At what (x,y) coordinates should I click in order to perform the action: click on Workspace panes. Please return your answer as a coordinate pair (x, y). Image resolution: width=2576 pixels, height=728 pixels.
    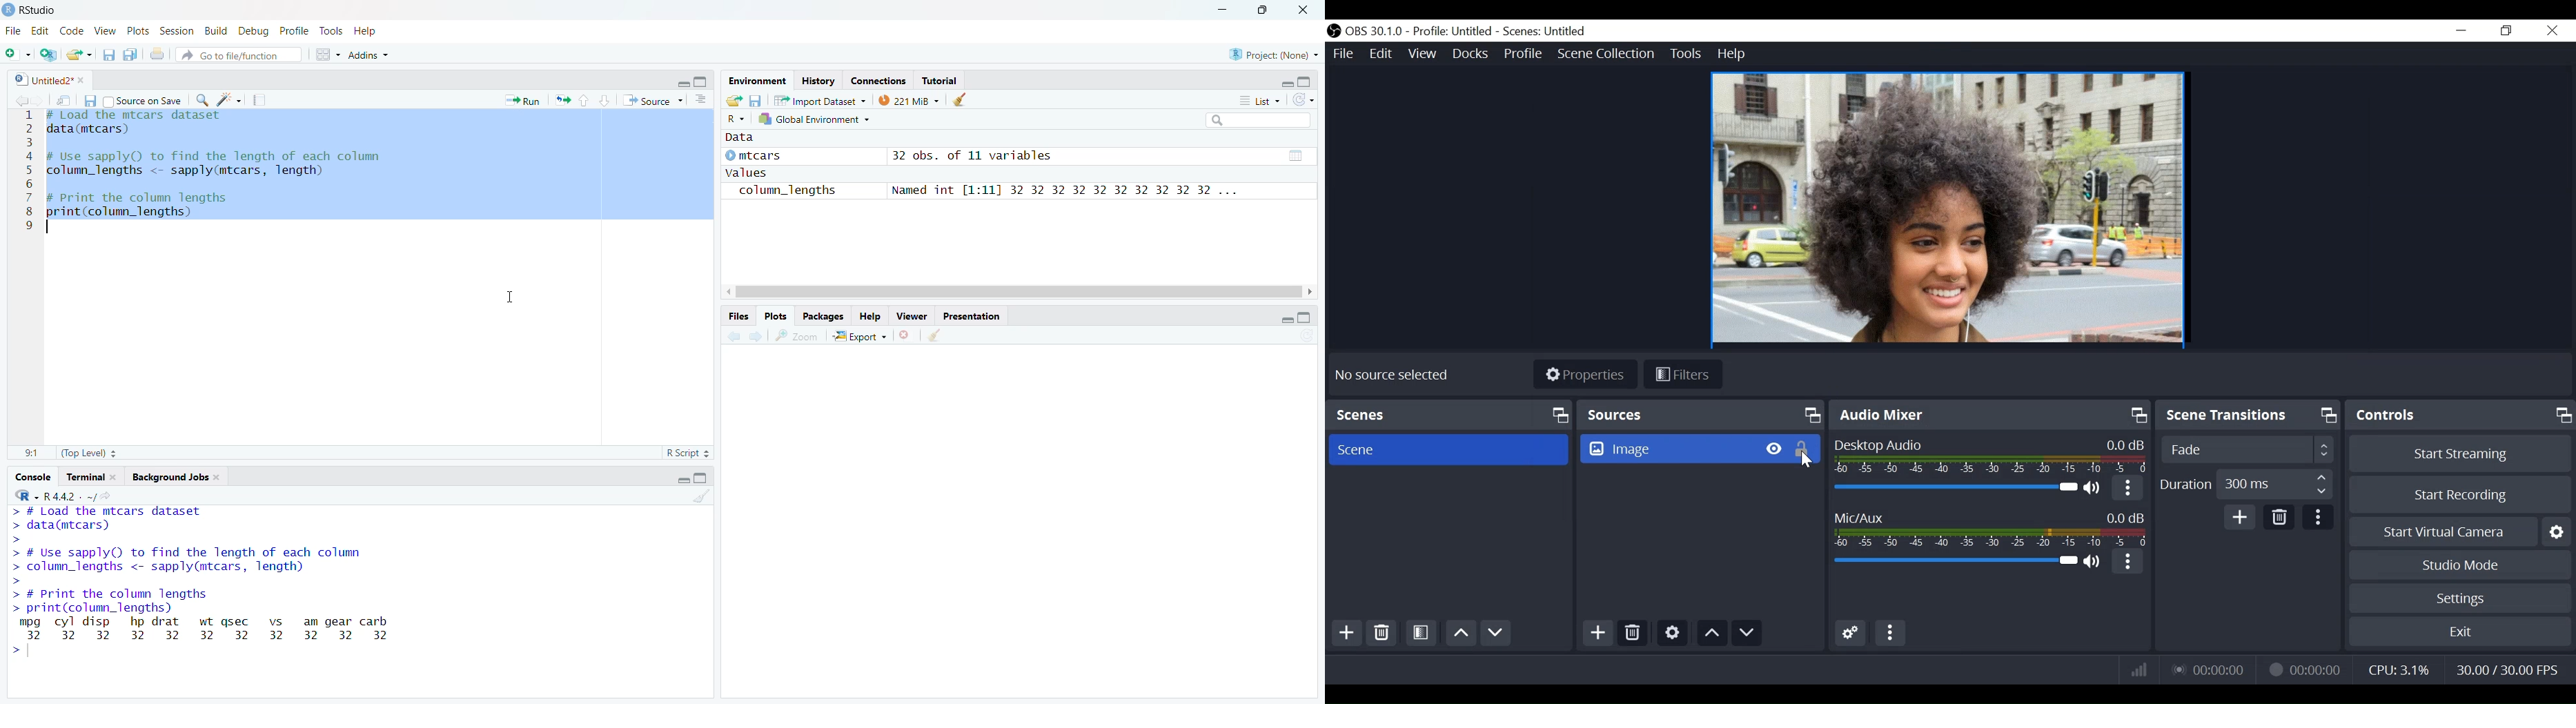
    Looking at the image, I should click on (325, 54).